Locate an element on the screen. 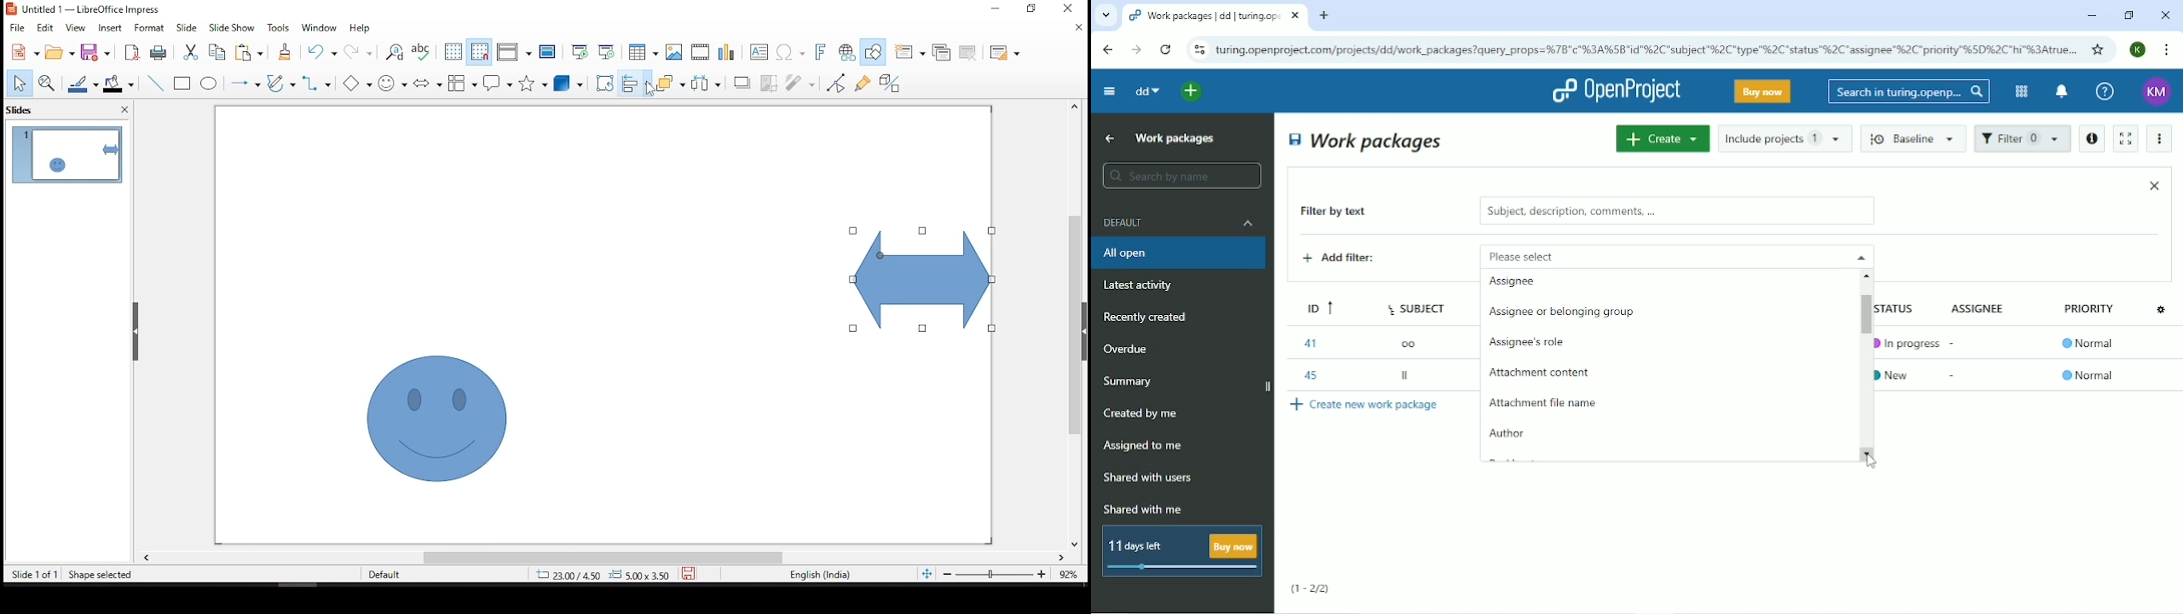 Image resolution: width=2184 pixels, height=616 pixels. Attachment file name is located at coordinates (1541, 404).